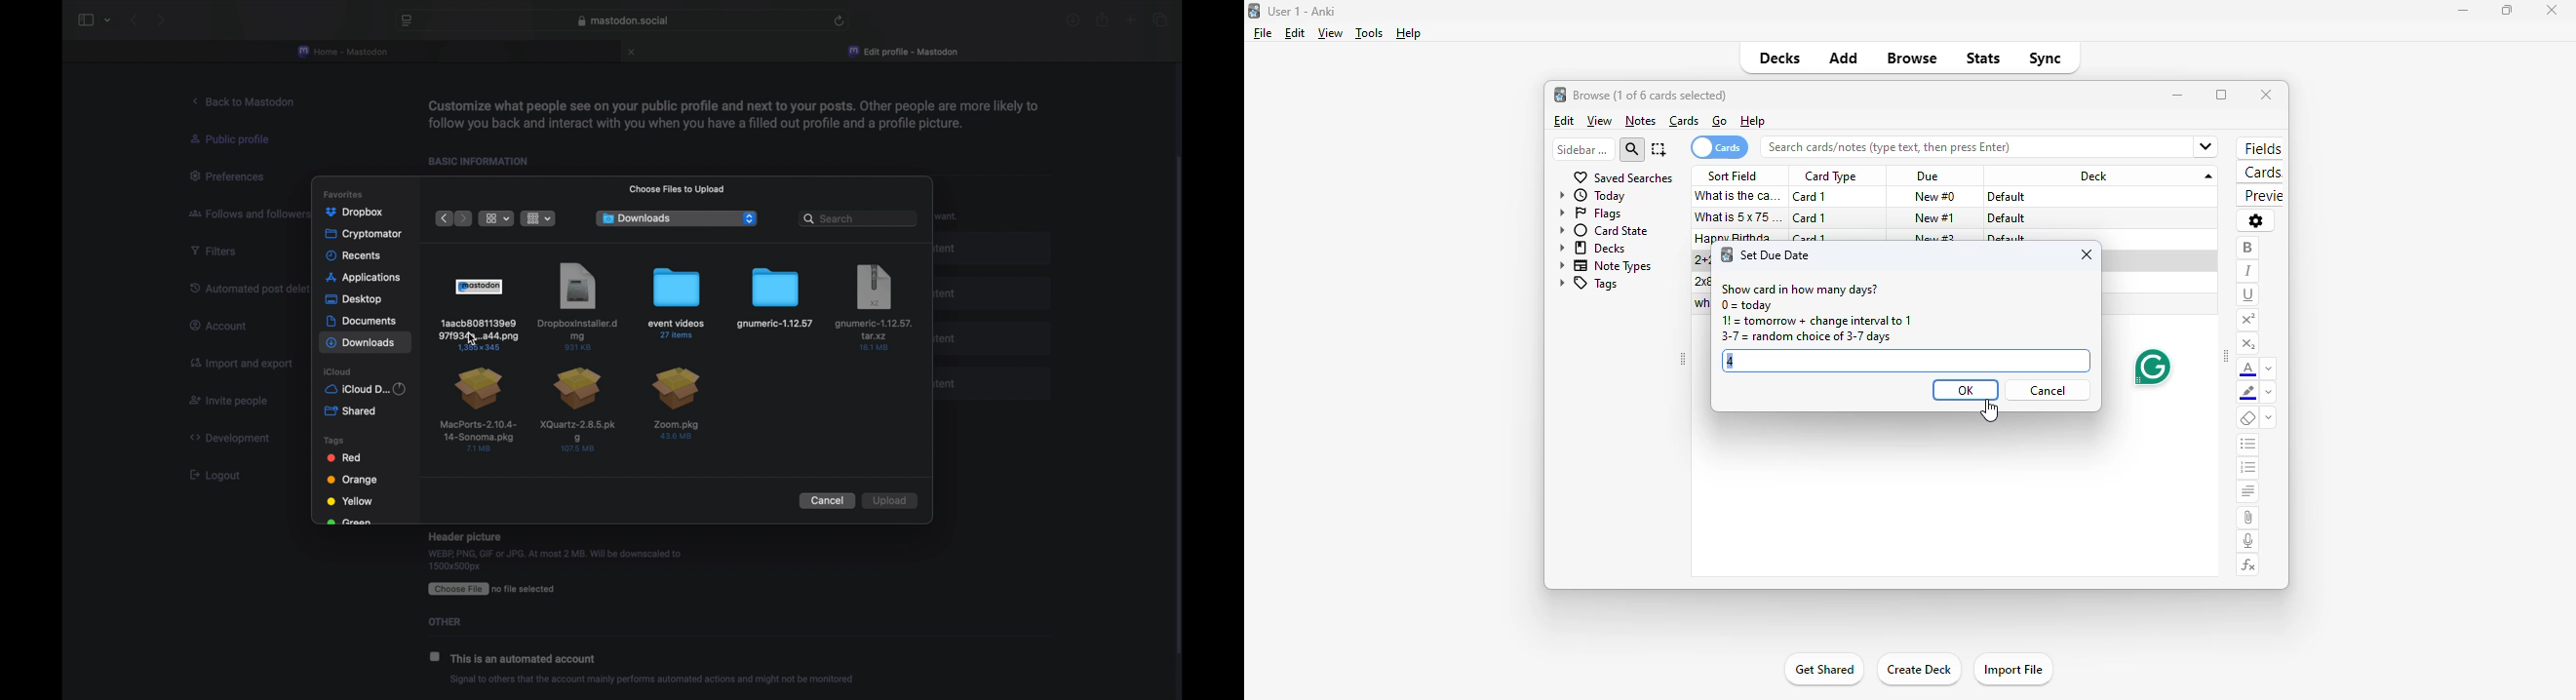  I want to click on alignment, so click(2247, 493).